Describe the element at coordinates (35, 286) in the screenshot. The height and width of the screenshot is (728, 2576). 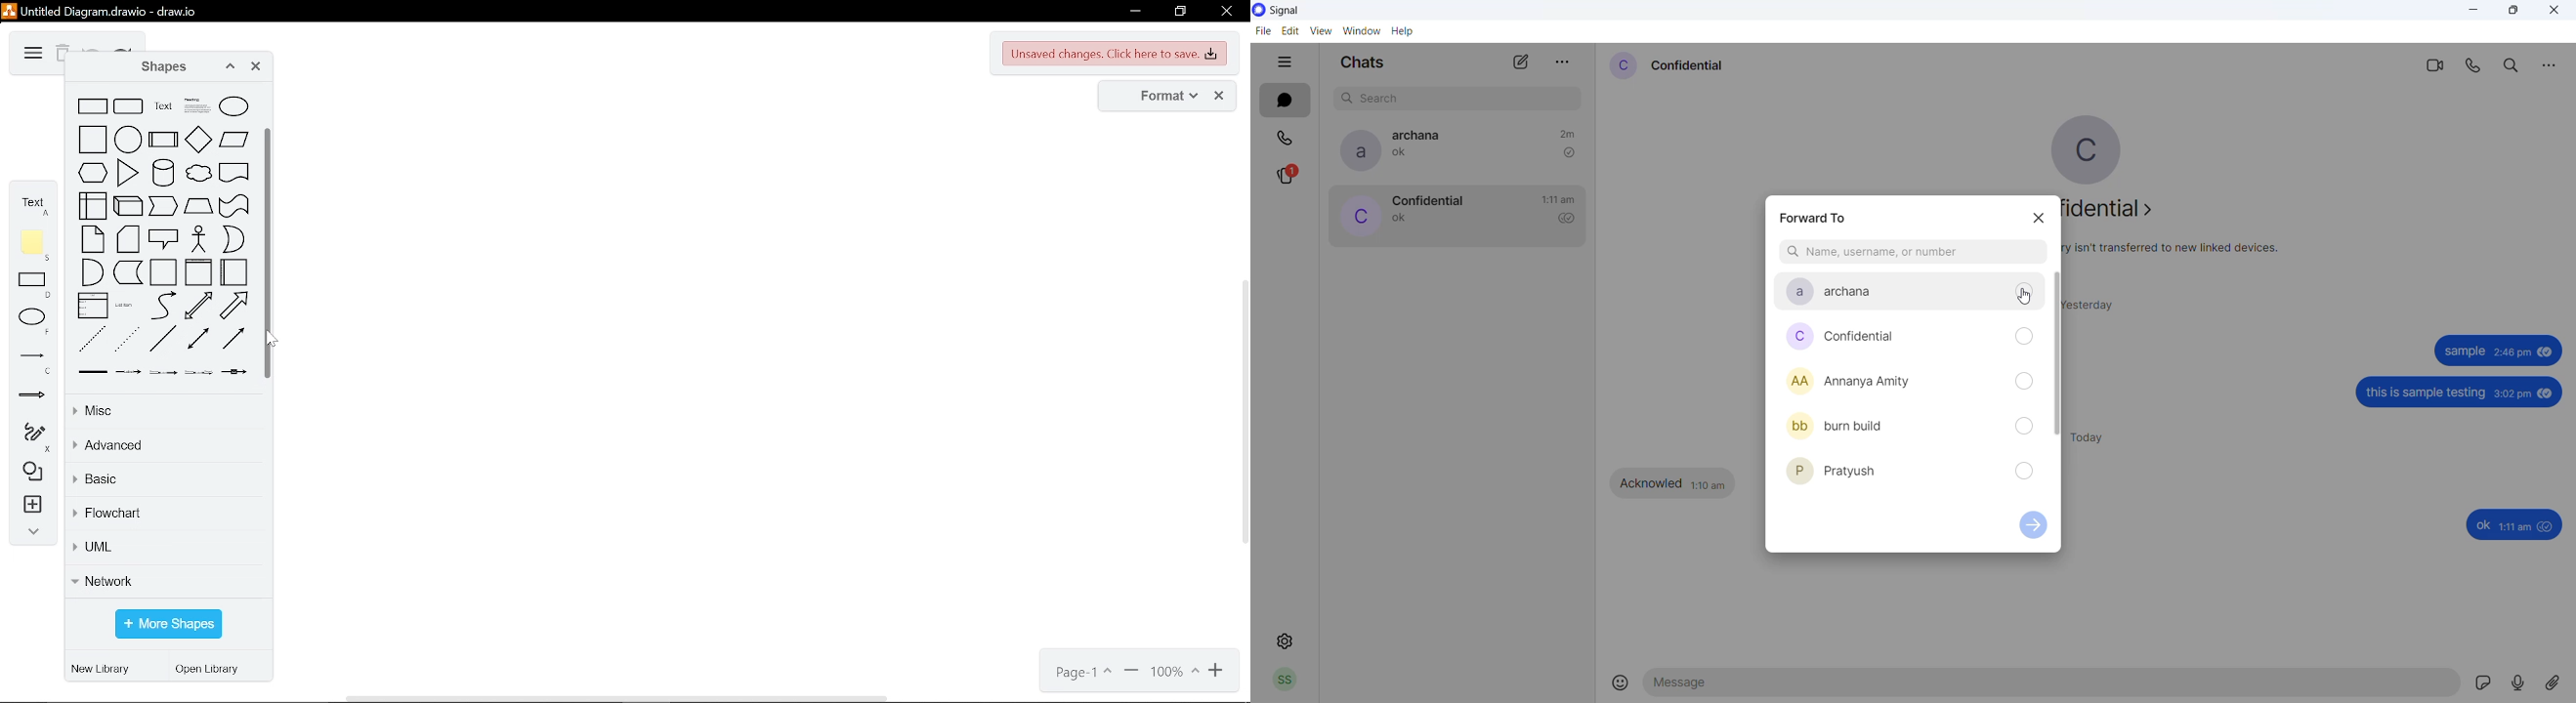
I see `rectangle` at that location.